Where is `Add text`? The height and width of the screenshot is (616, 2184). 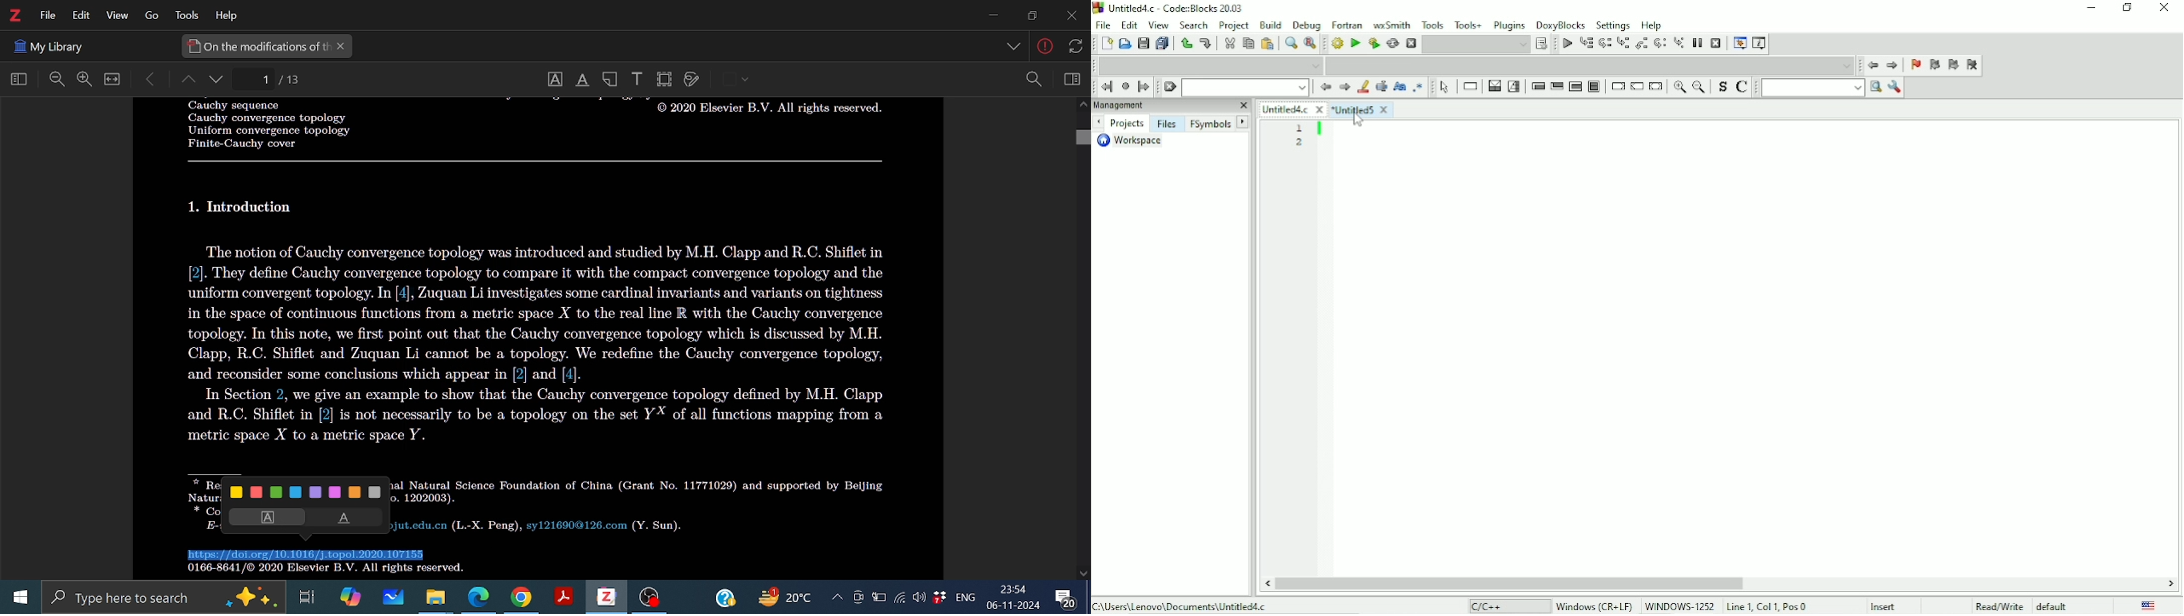
Add text is located at coordinates (636, 78).